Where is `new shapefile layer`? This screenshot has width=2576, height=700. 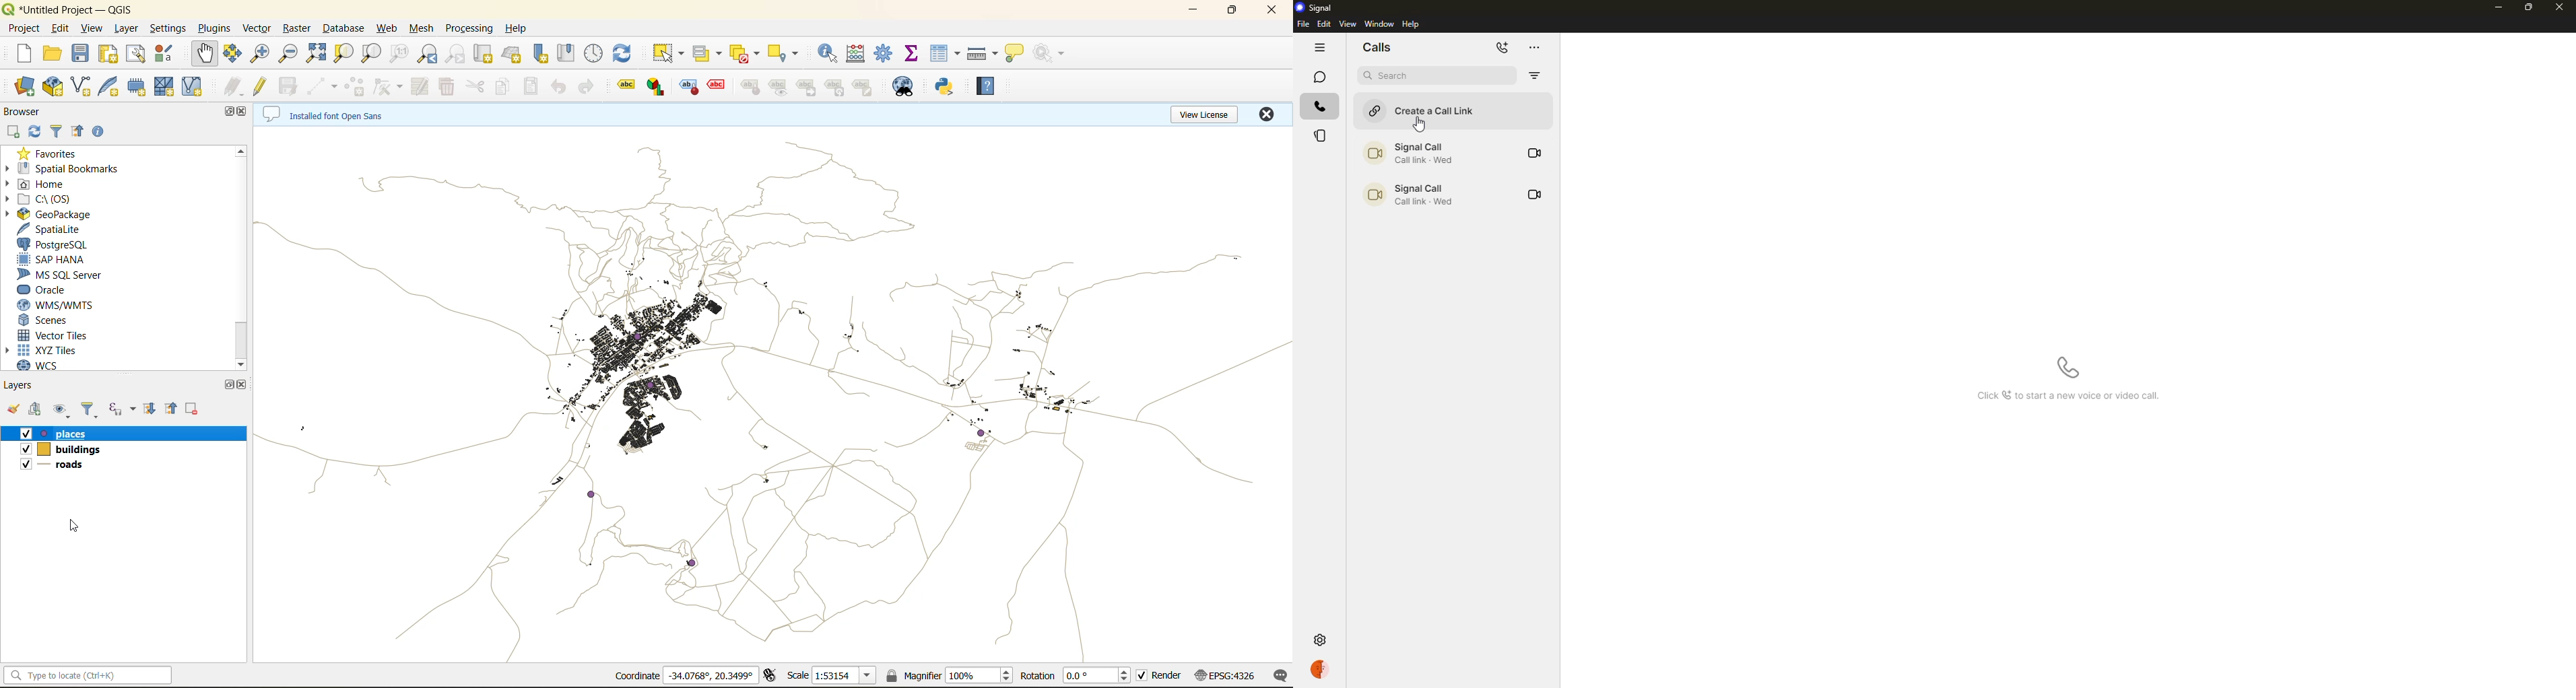
new shapefile layer is located at coordinates (81, 88).